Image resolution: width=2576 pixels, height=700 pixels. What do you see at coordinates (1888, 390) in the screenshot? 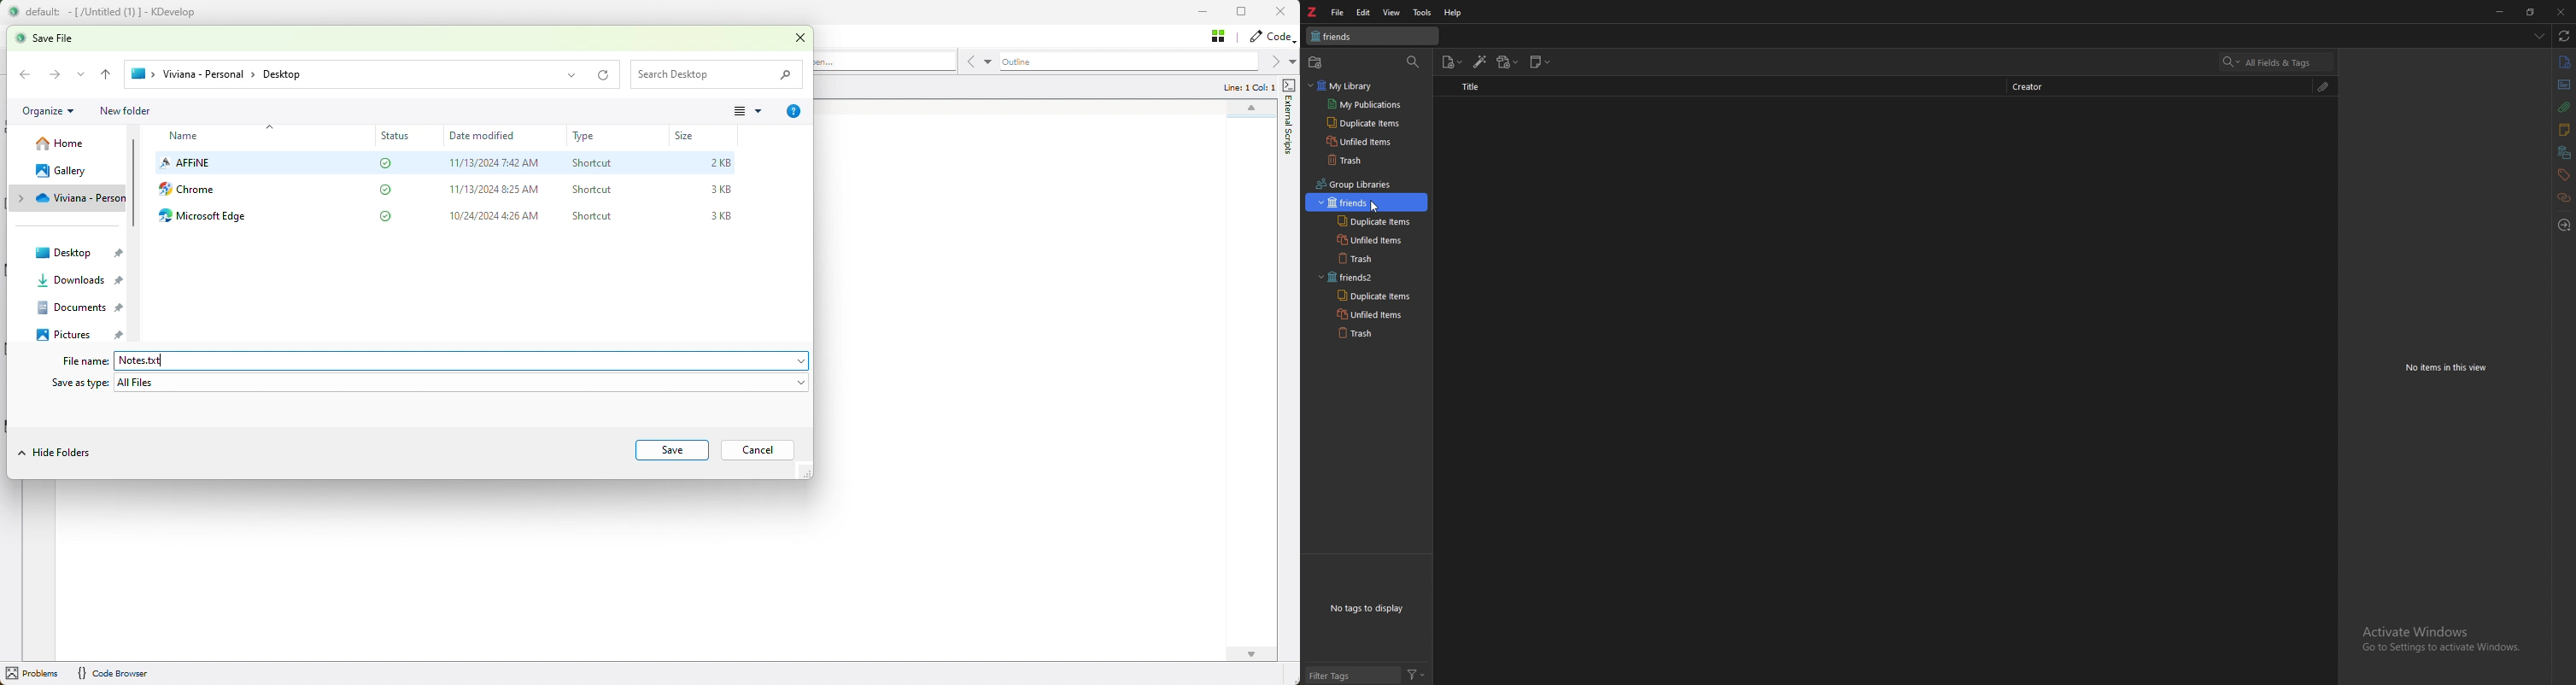
I see `blank space` at bounding box center [1888, 390].